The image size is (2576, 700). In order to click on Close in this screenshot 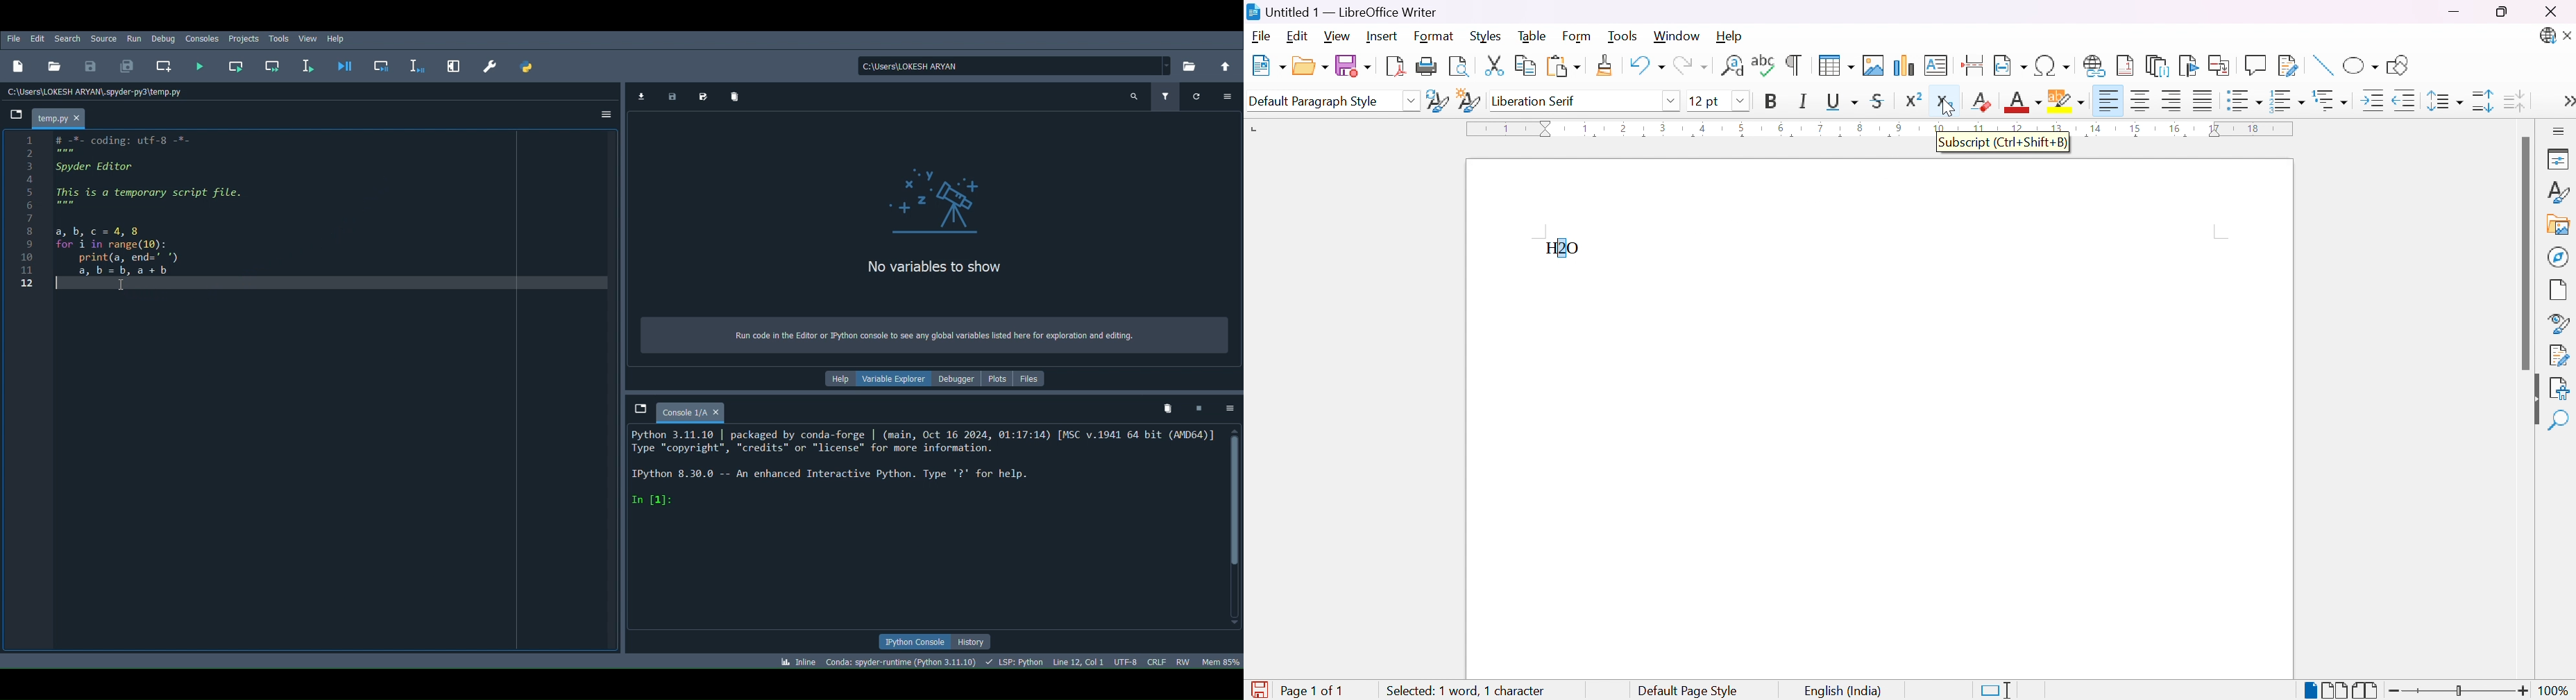, I will do `click(2568, 37)`.